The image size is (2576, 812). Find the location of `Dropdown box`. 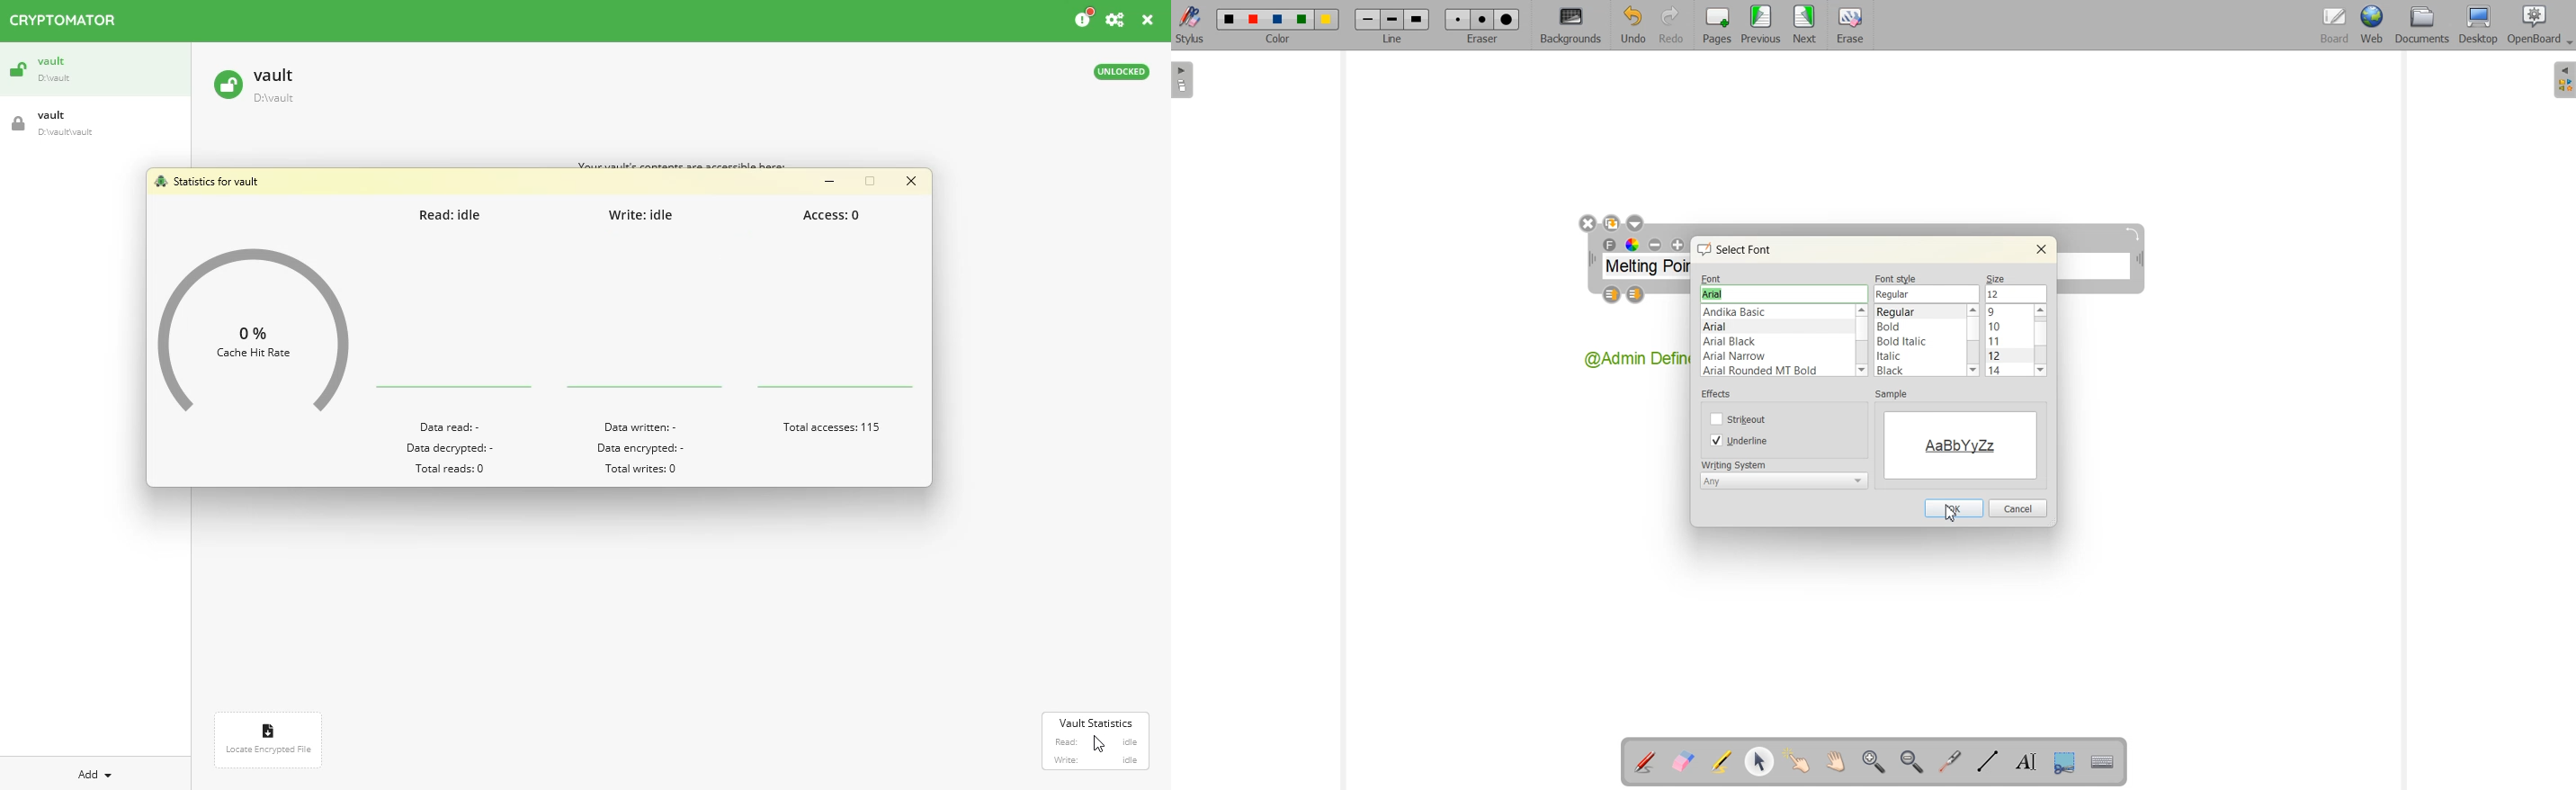

Dropdown box is located at coordinates (2567, 45).